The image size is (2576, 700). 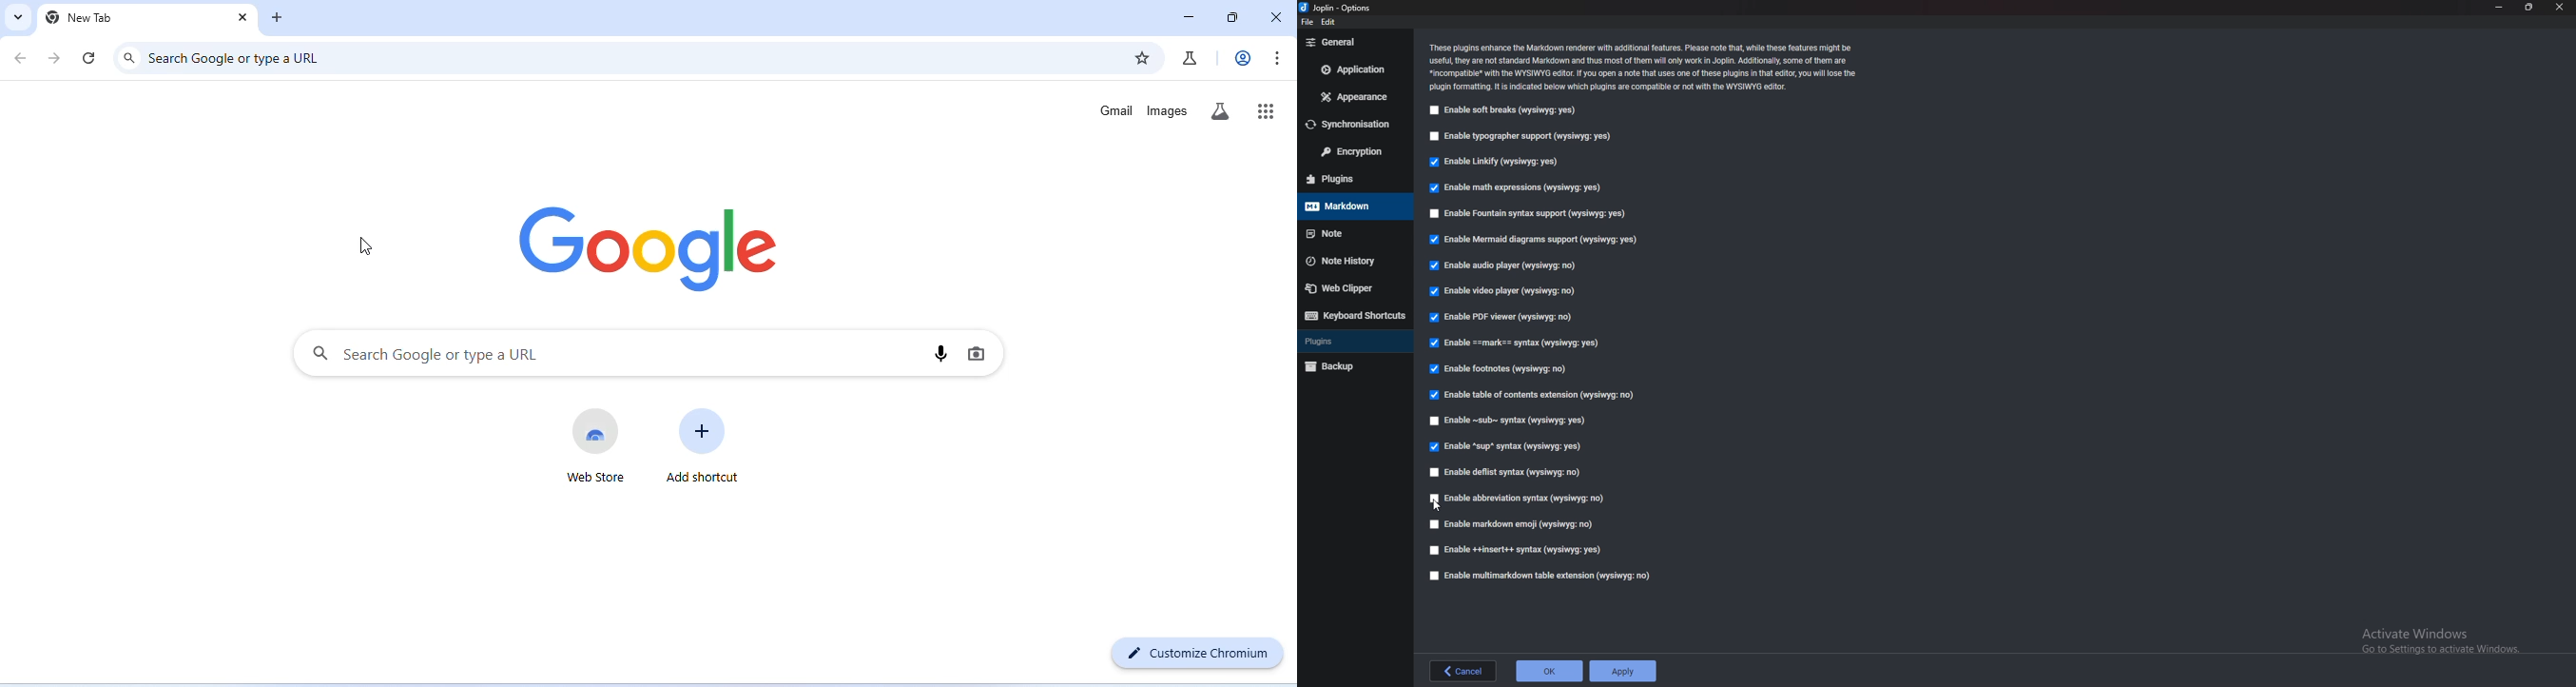 I want to click on gamil, so click(x=1116, y=109).